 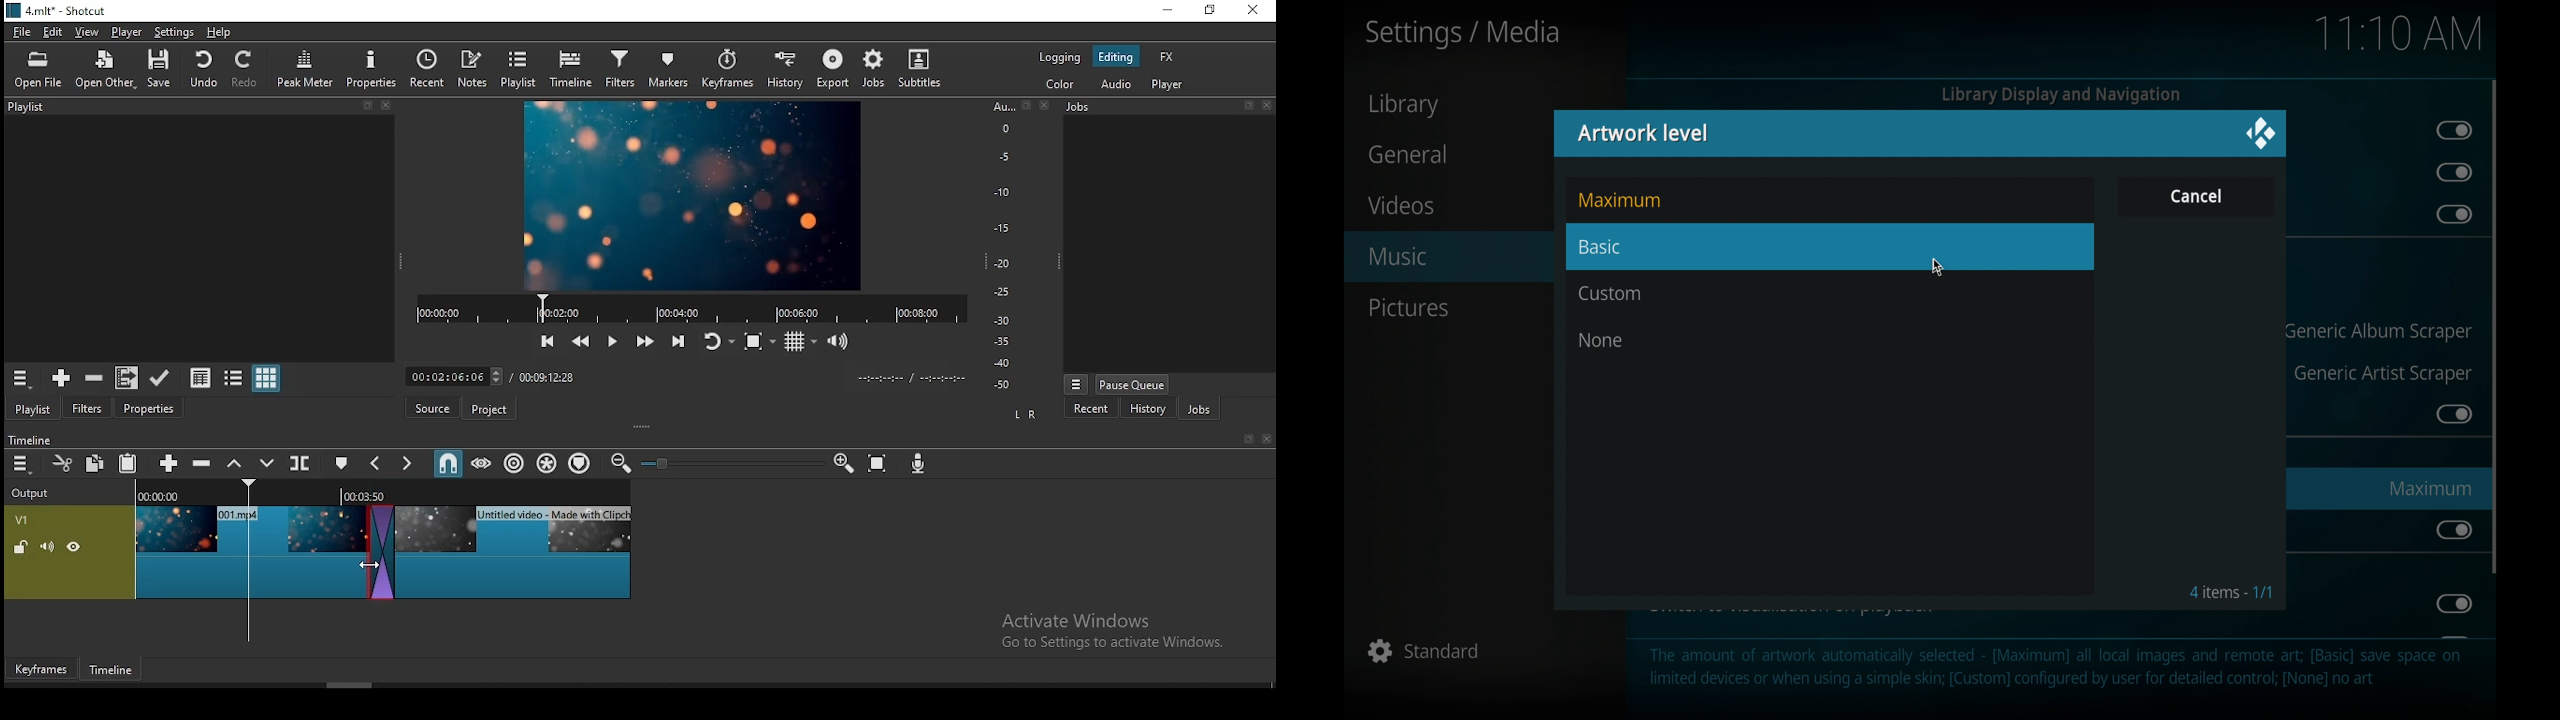 What do you see at coordinates (2453, 173) in the screenshot?
I see `toggle button` at bounding box center [2453, 173].